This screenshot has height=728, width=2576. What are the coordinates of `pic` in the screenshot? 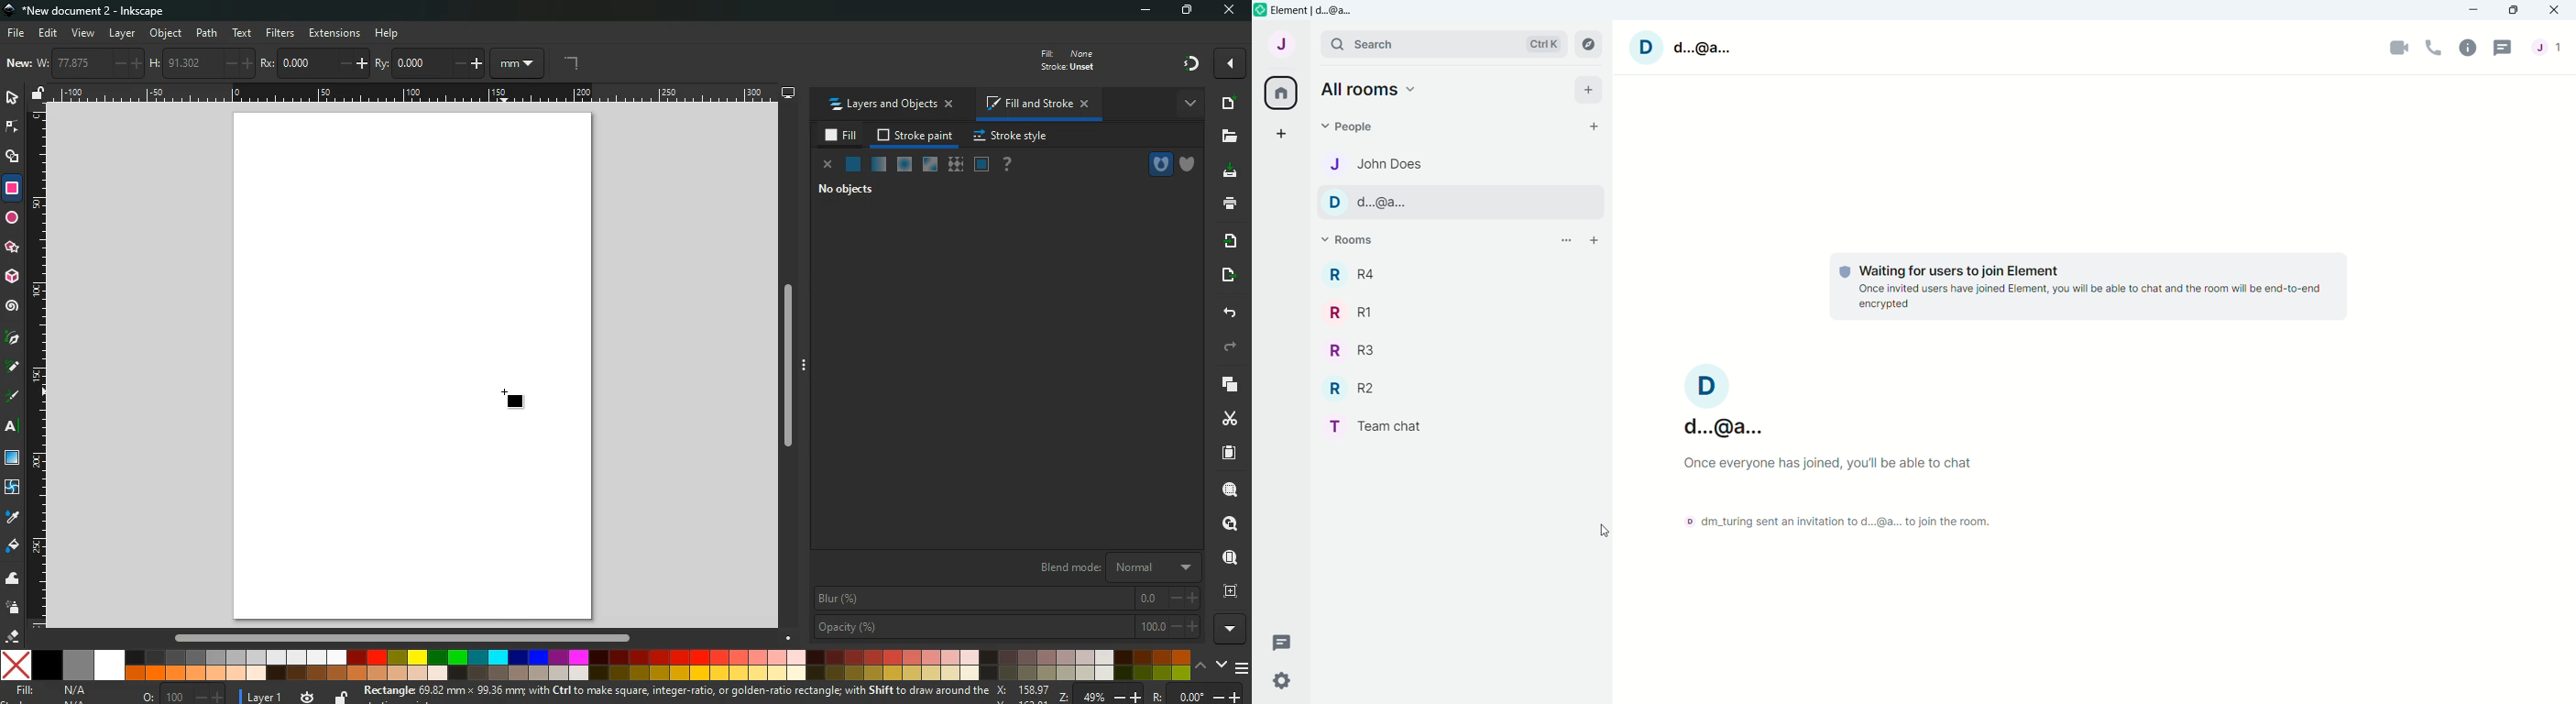 It's located at (14, 339).